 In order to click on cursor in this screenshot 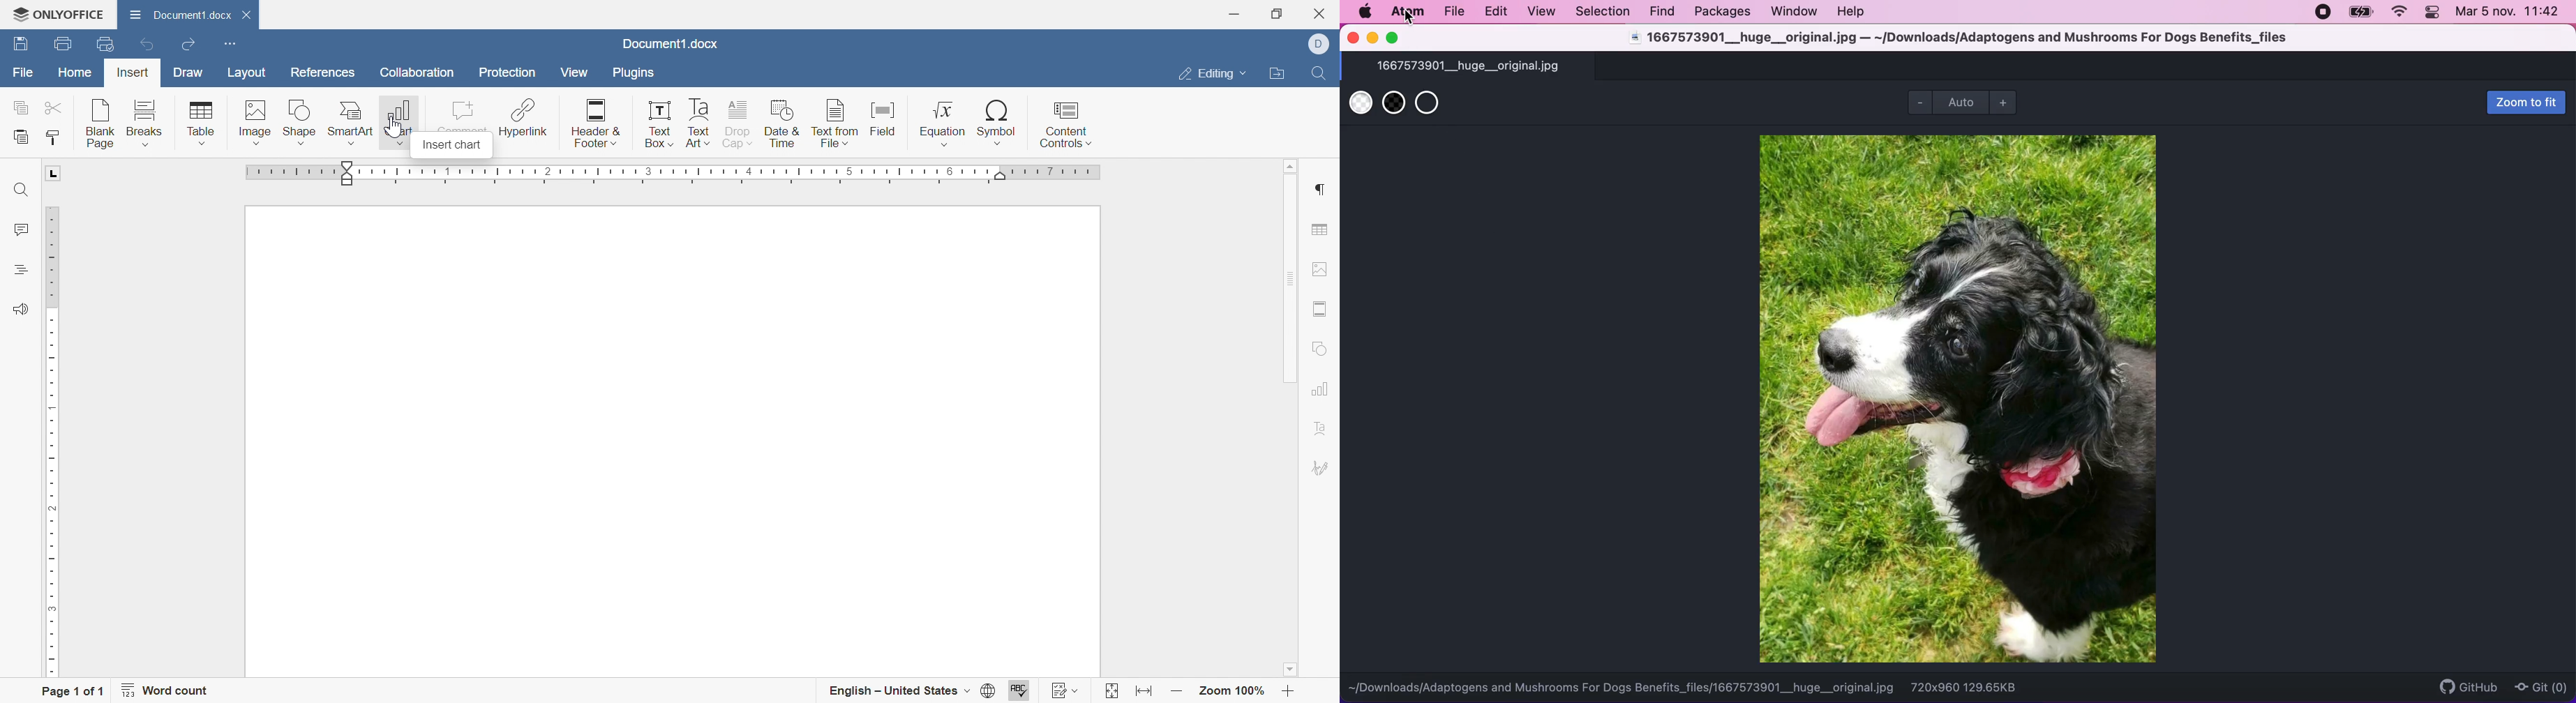, I will do `click(1410, 18)`.